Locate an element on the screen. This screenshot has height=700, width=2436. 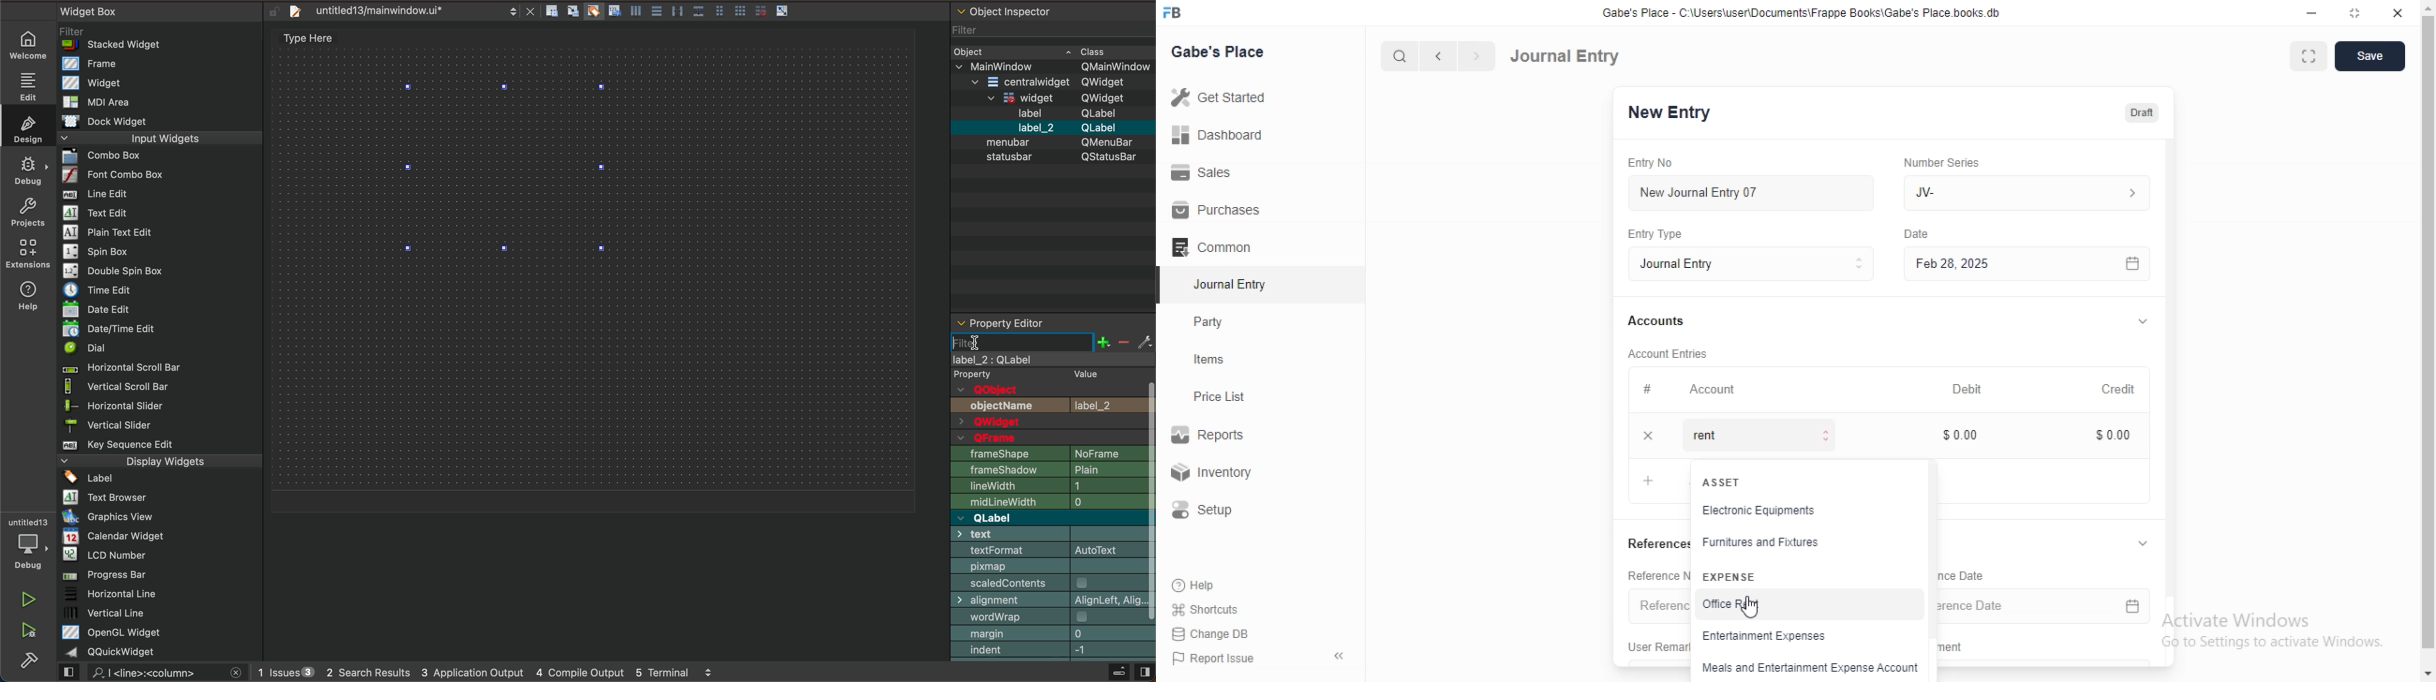
‘Gabe's Place - C\UsersiuserDocuments\Frappe Books\Gabe's Place books db is located at coordinates (1809, 12).